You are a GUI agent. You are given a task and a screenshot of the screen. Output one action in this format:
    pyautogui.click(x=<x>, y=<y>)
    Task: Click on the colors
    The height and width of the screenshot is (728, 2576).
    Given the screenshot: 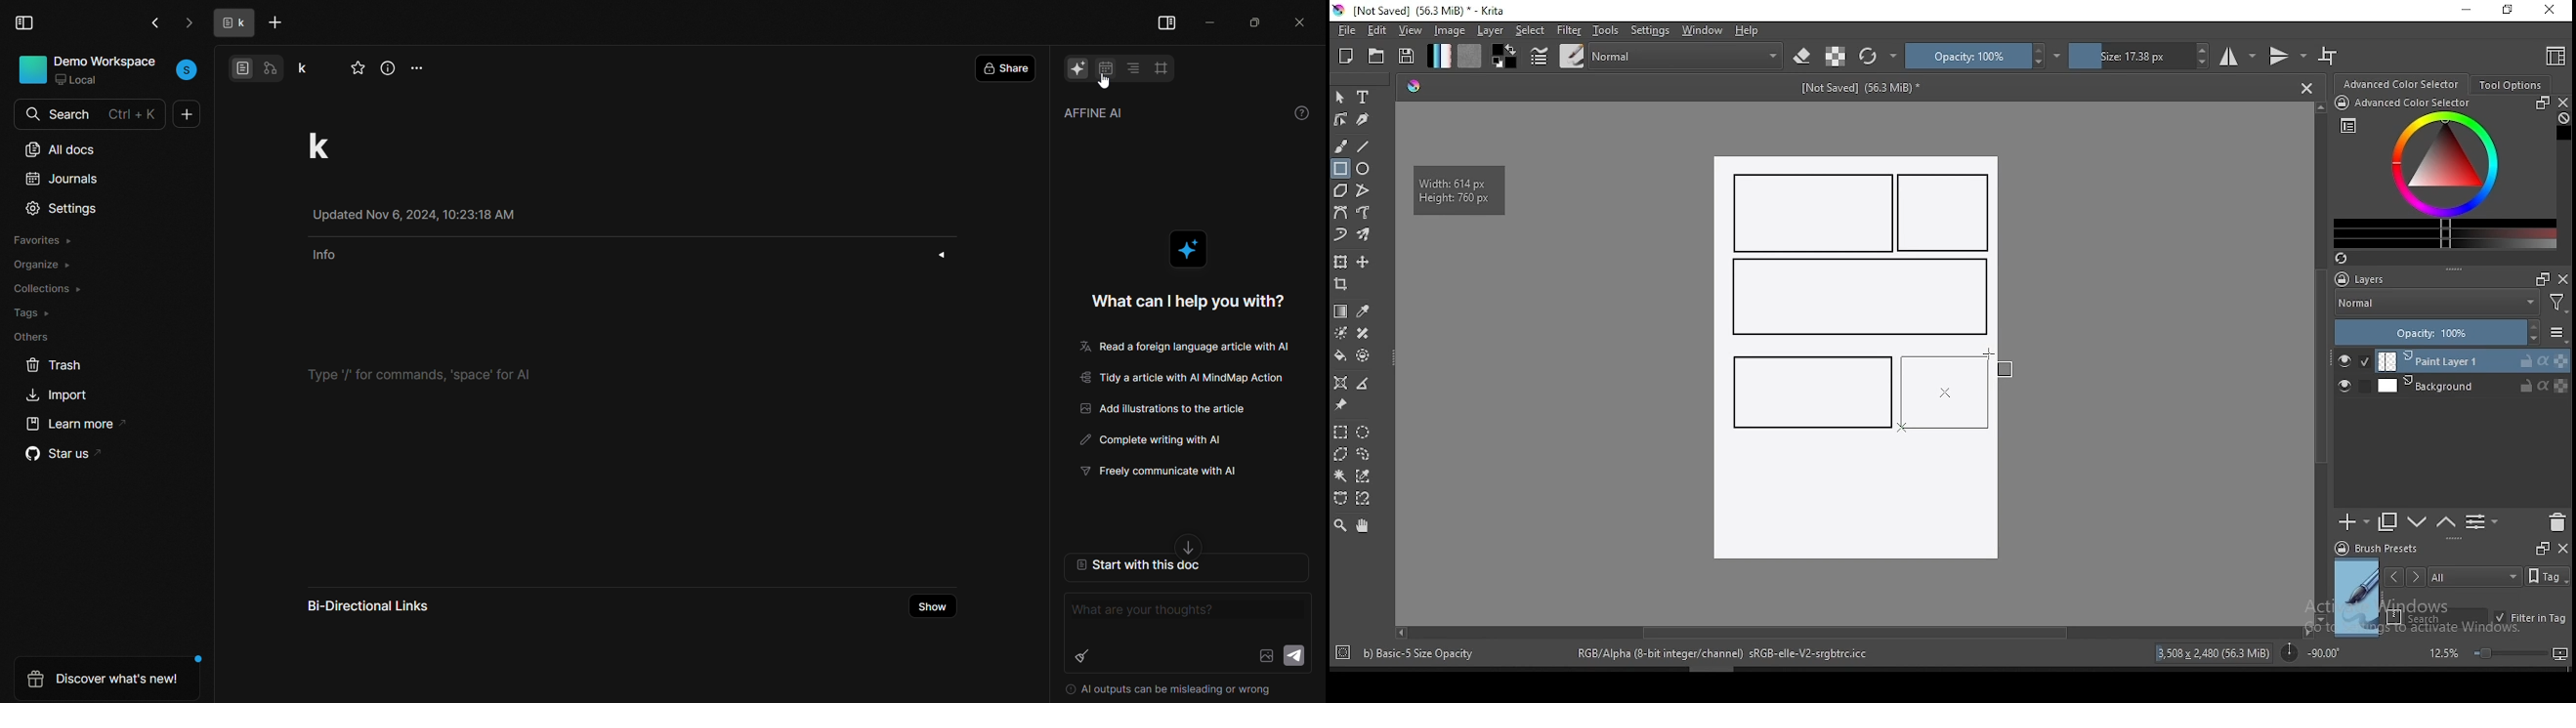 What is the action you would take?
    pyautogui.click(x=1504, y=56)
    